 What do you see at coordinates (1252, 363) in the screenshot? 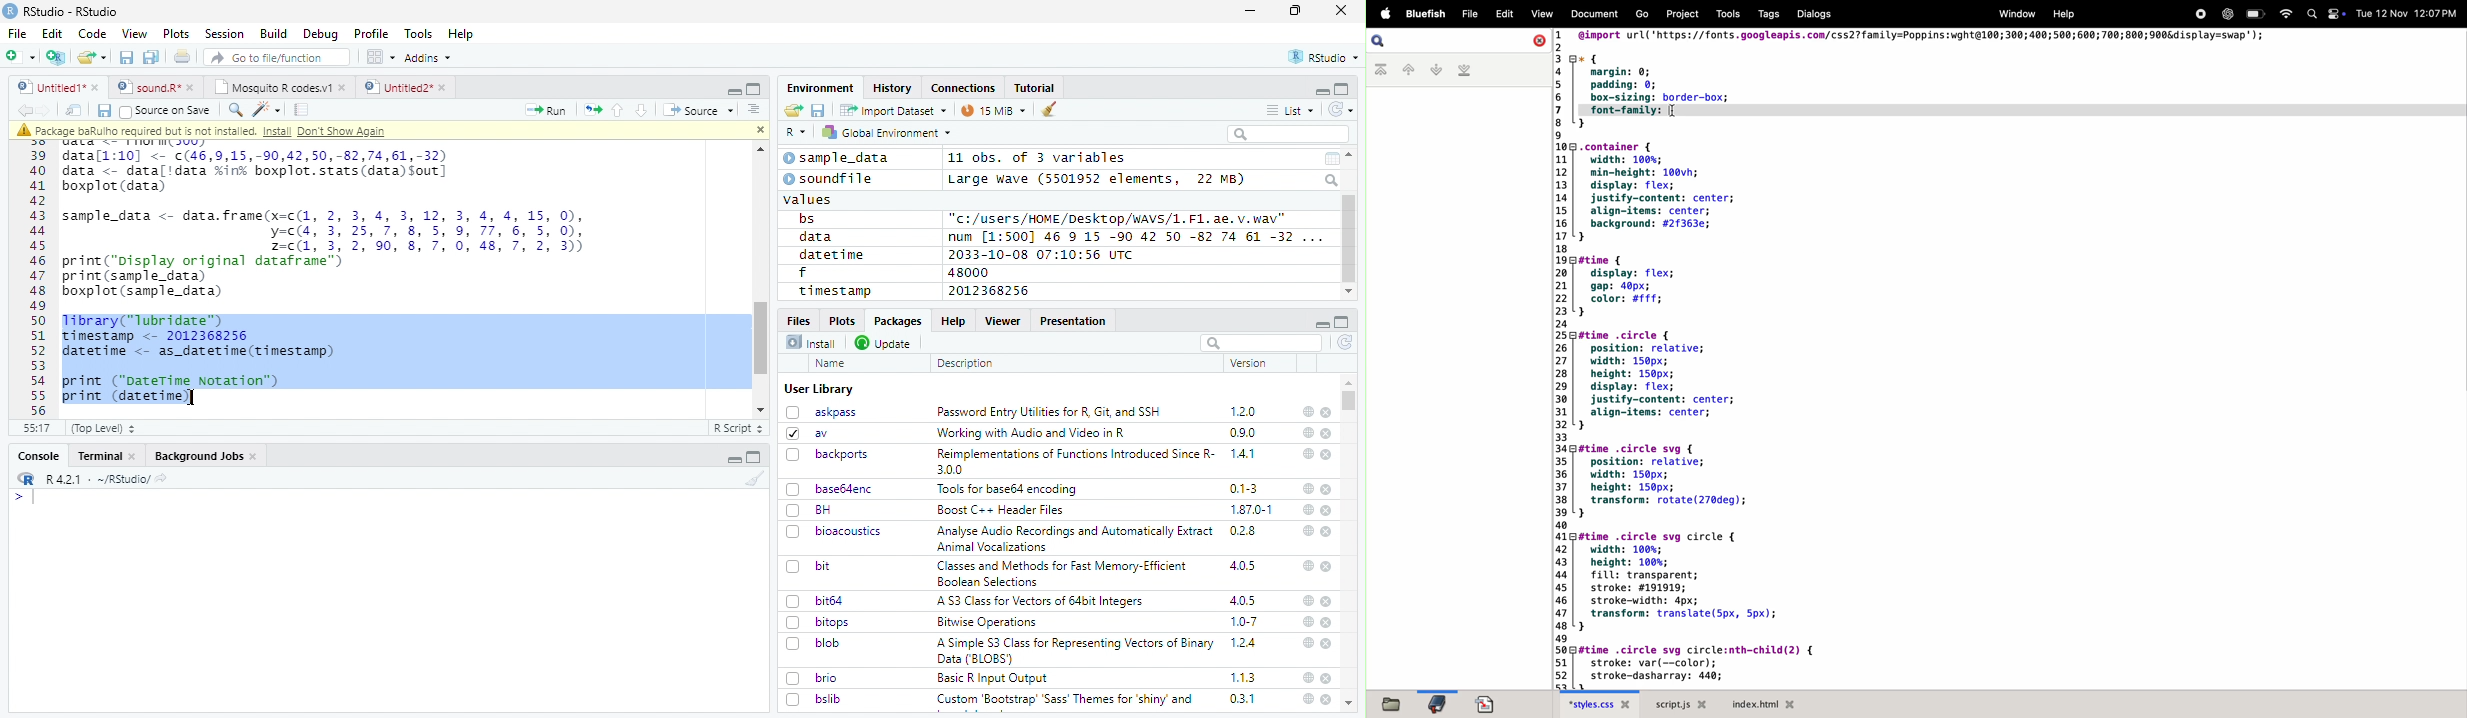
I see `Version` at bounding box center [1252, 363].